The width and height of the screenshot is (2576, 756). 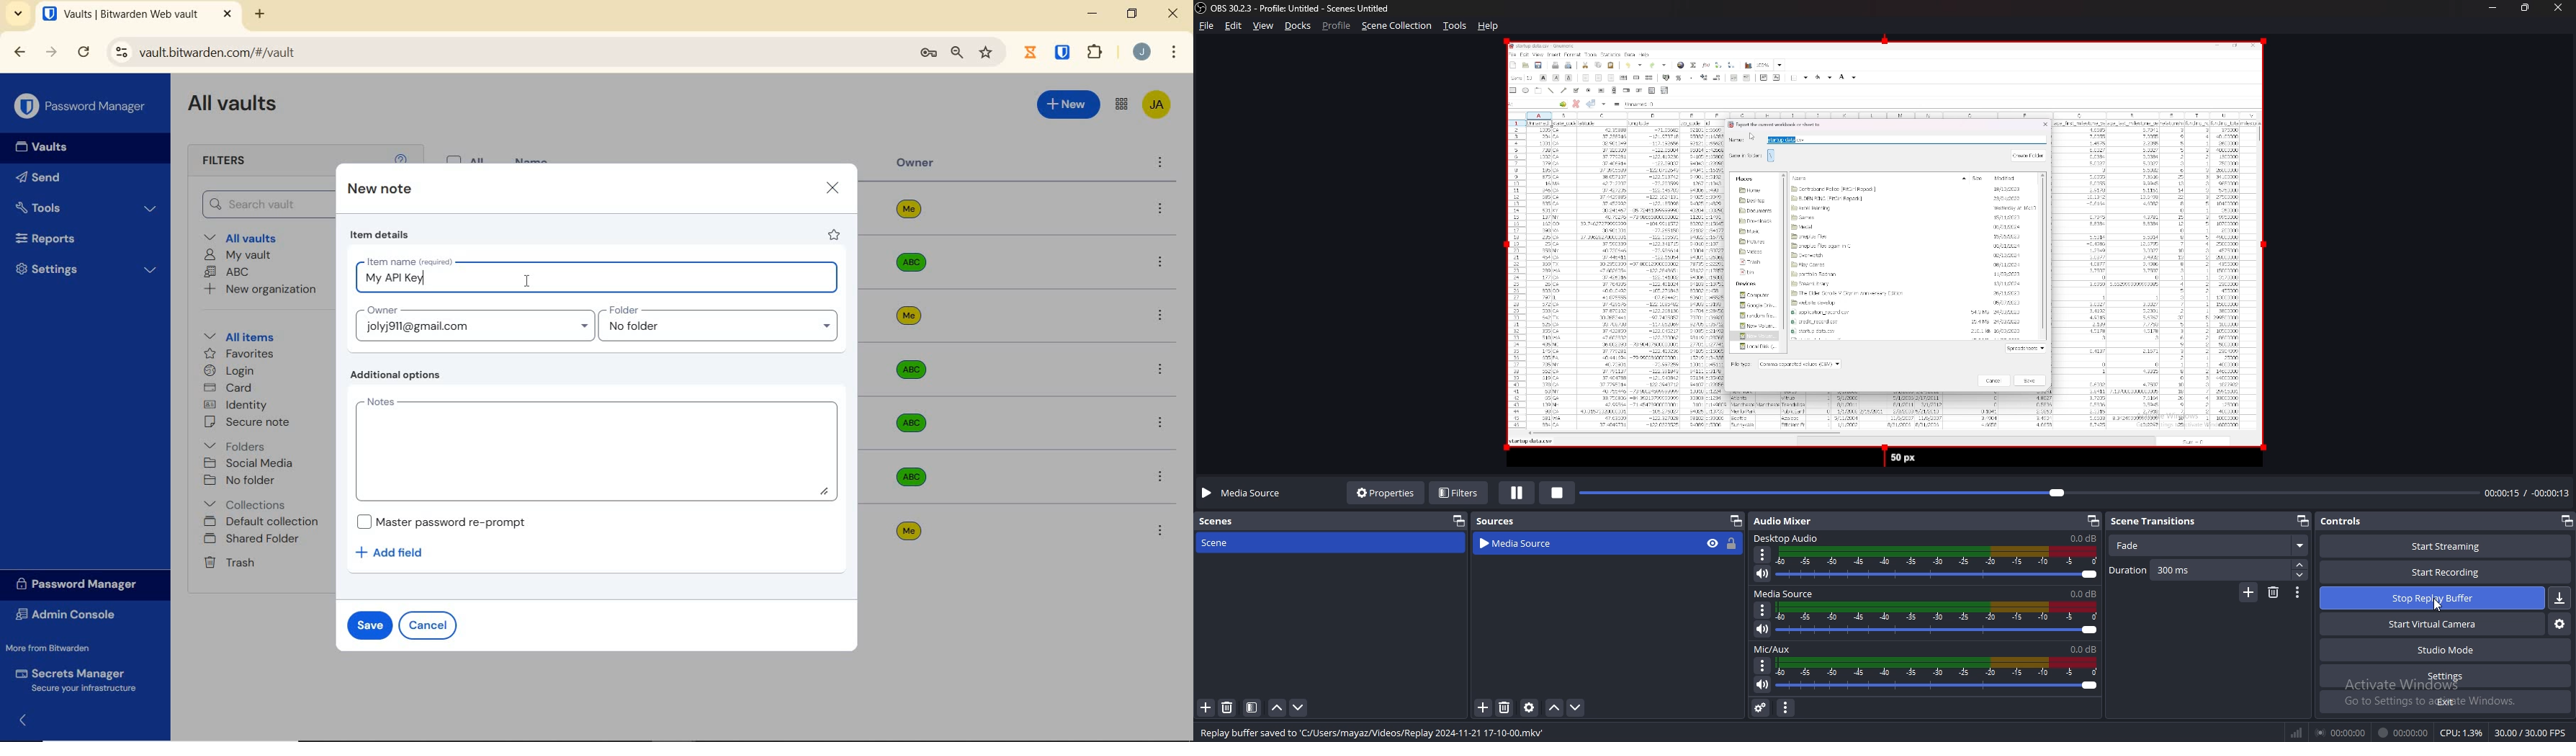 I want to click on scene transitions, so click(x=2163, y=522).